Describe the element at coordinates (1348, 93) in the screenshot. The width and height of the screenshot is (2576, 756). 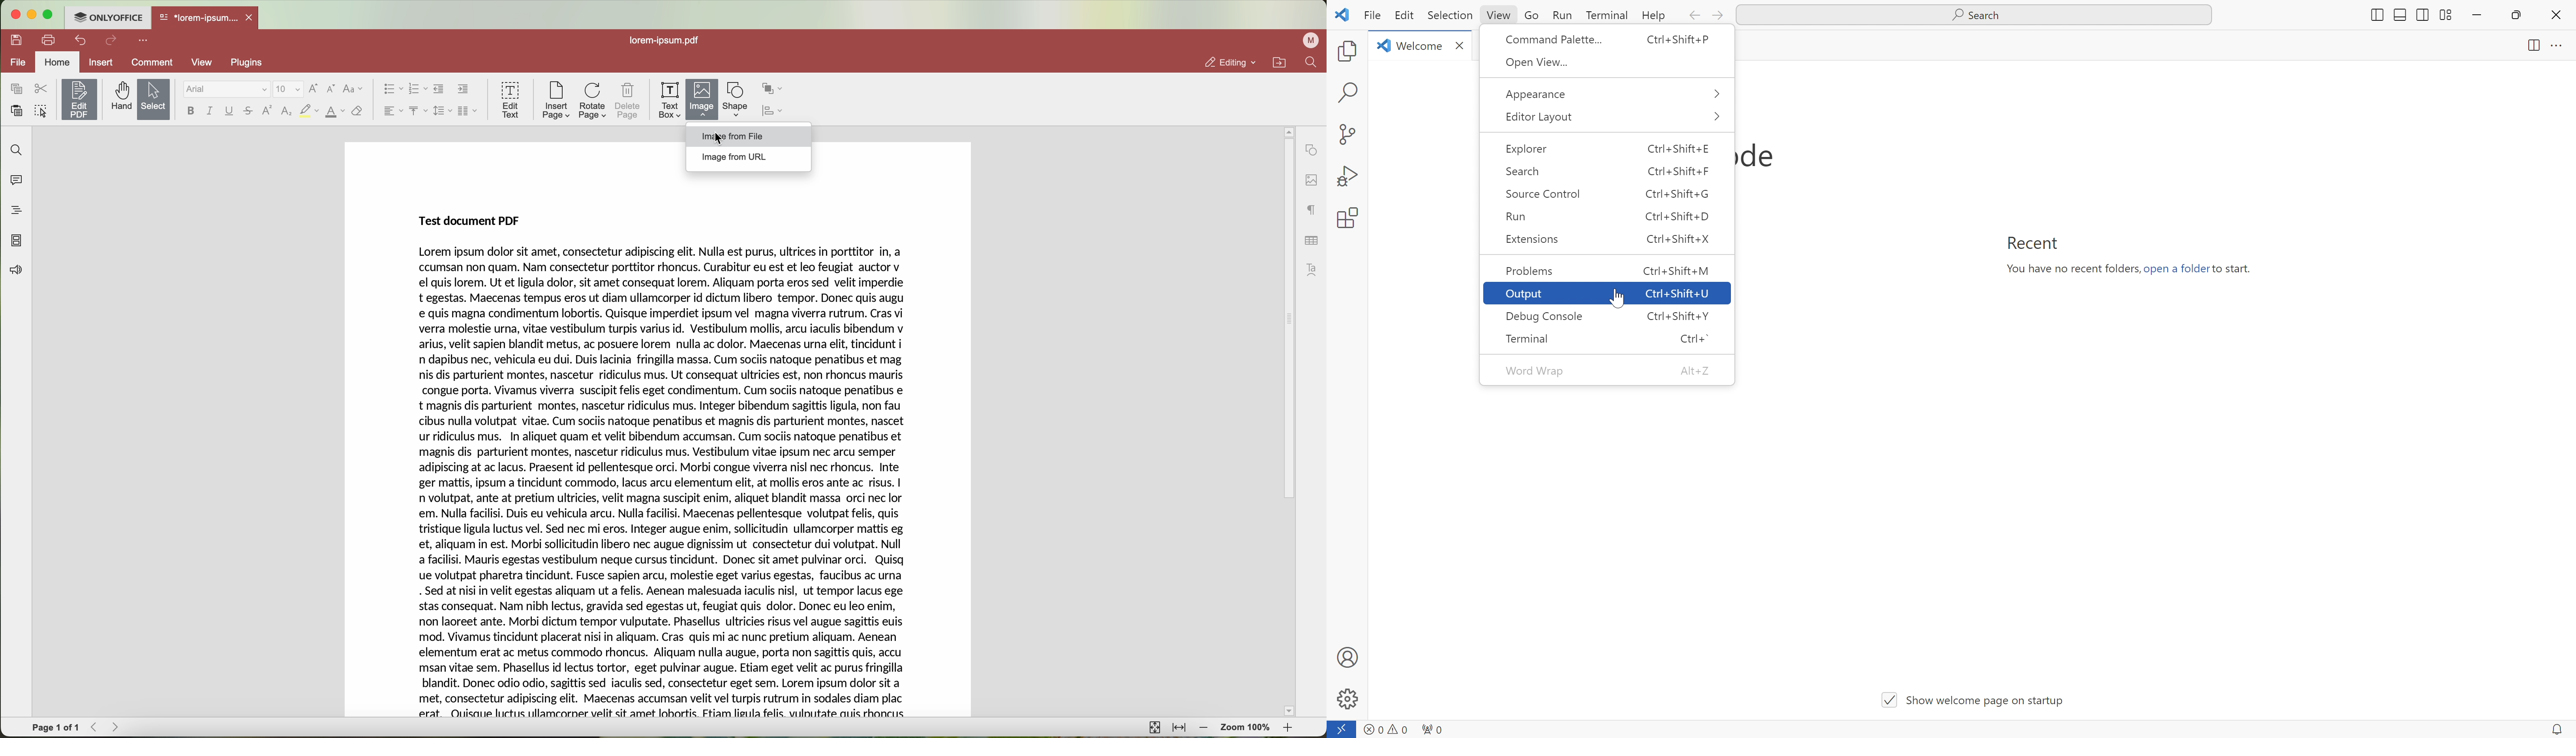
I see `search` at that location.